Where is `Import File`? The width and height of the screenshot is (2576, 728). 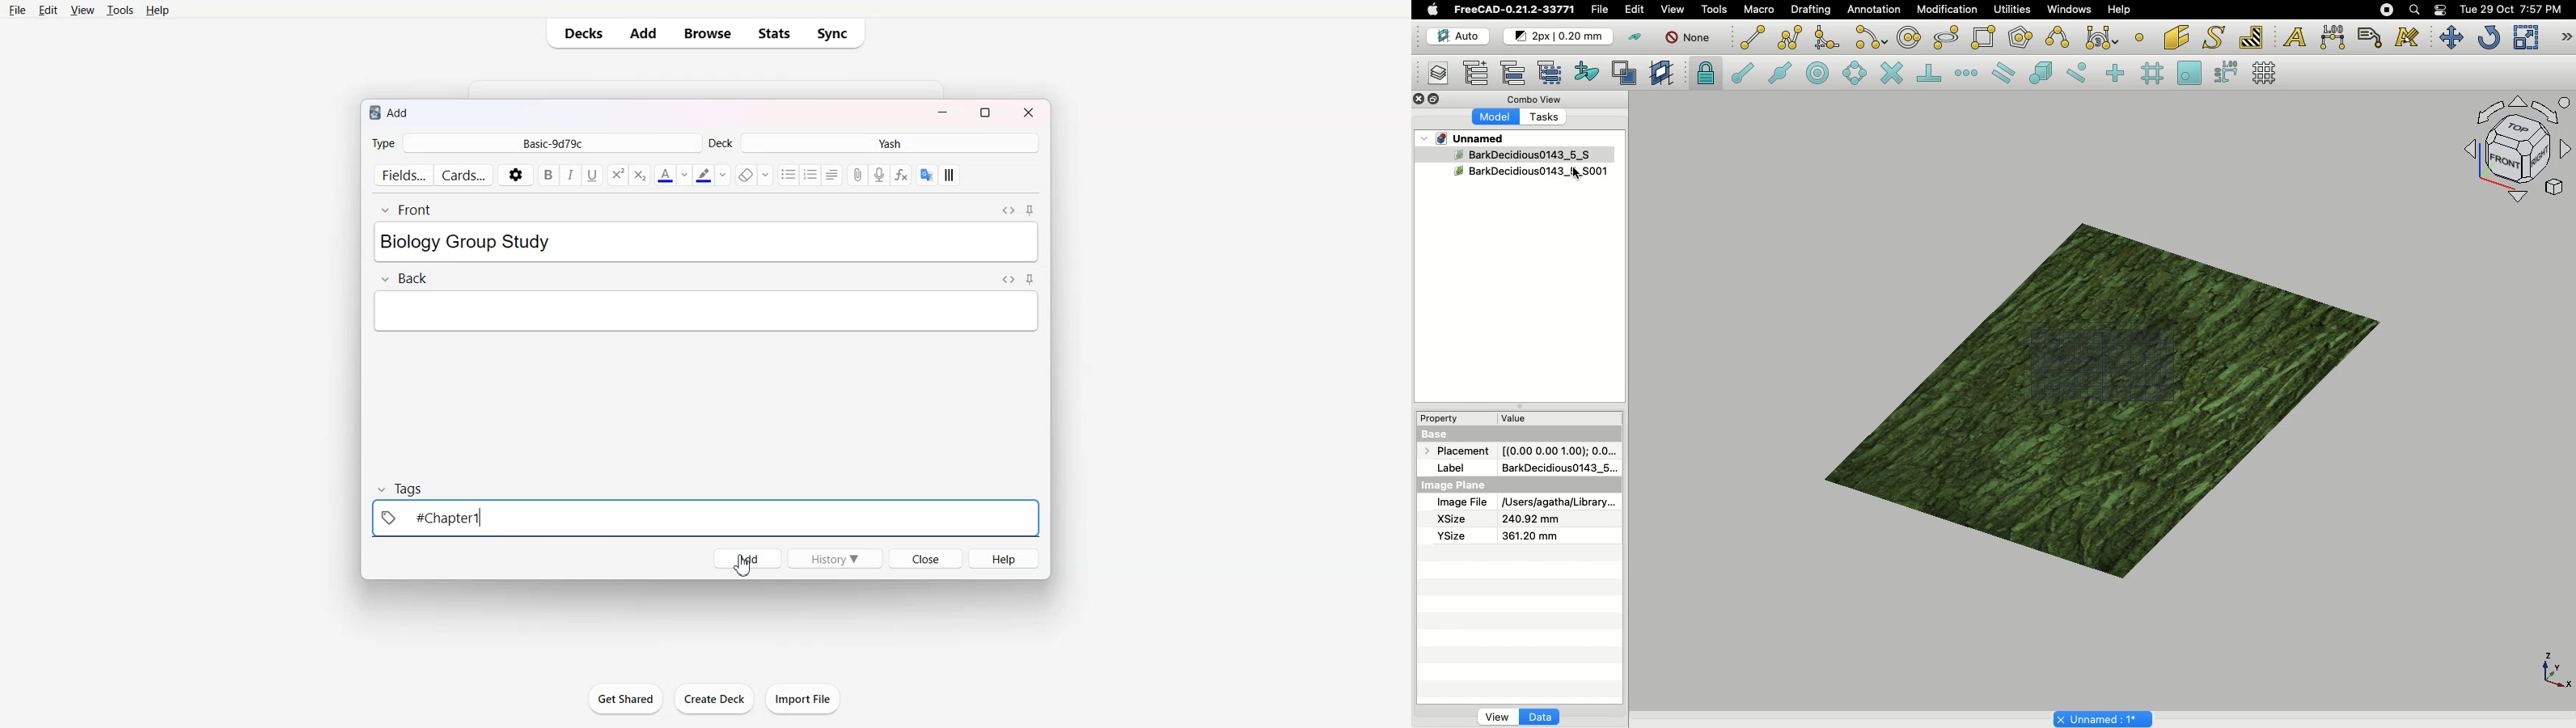
Import File is located at coordinates (804, 698).